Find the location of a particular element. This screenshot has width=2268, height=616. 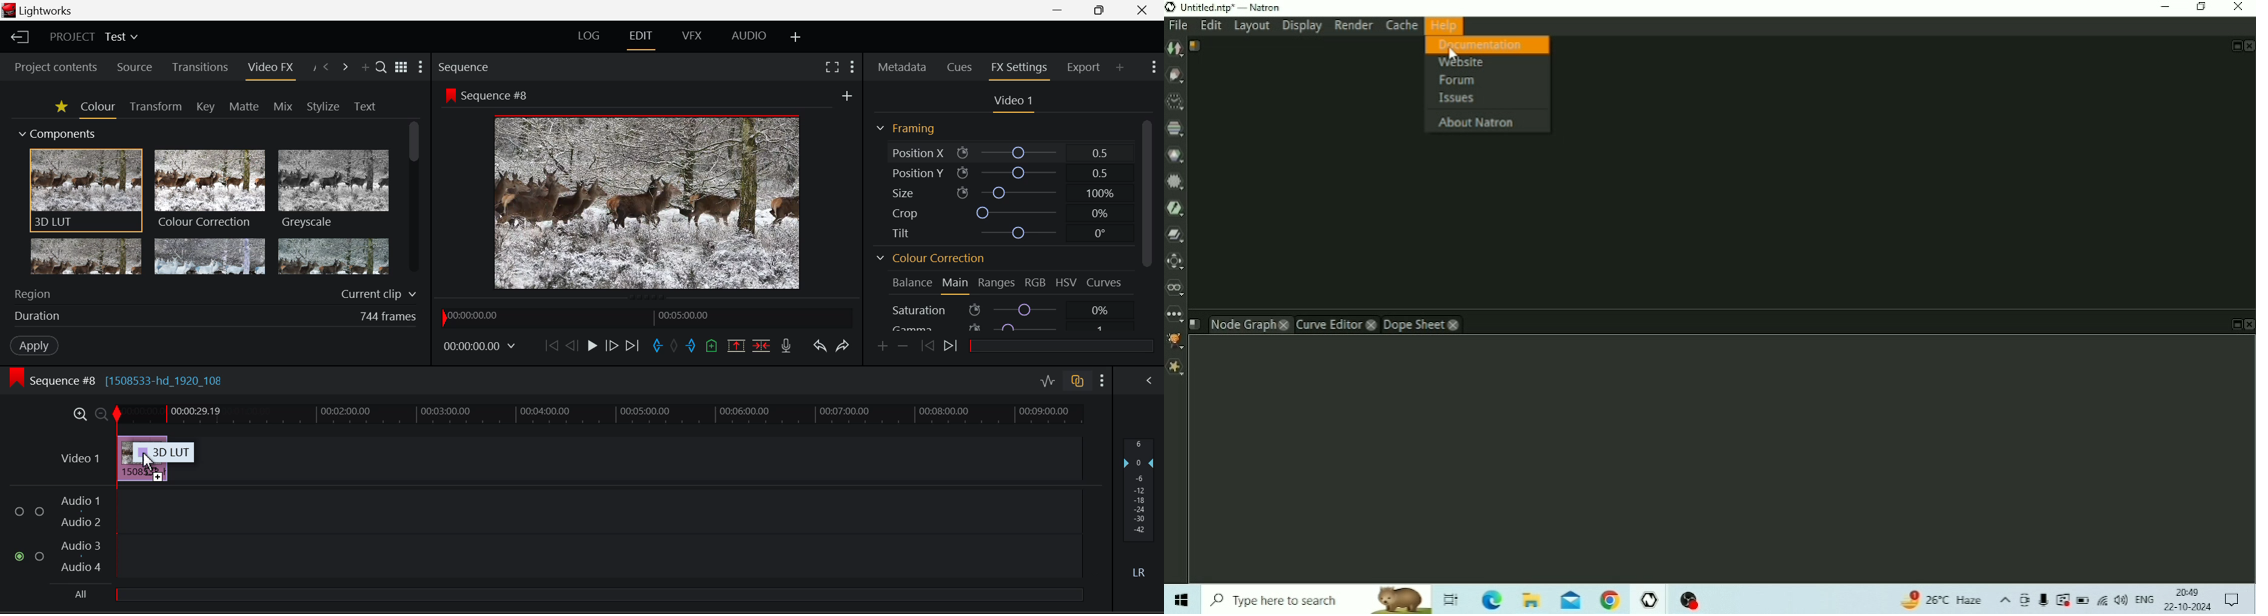

Previous Panel is located at coordinates (328, 66).